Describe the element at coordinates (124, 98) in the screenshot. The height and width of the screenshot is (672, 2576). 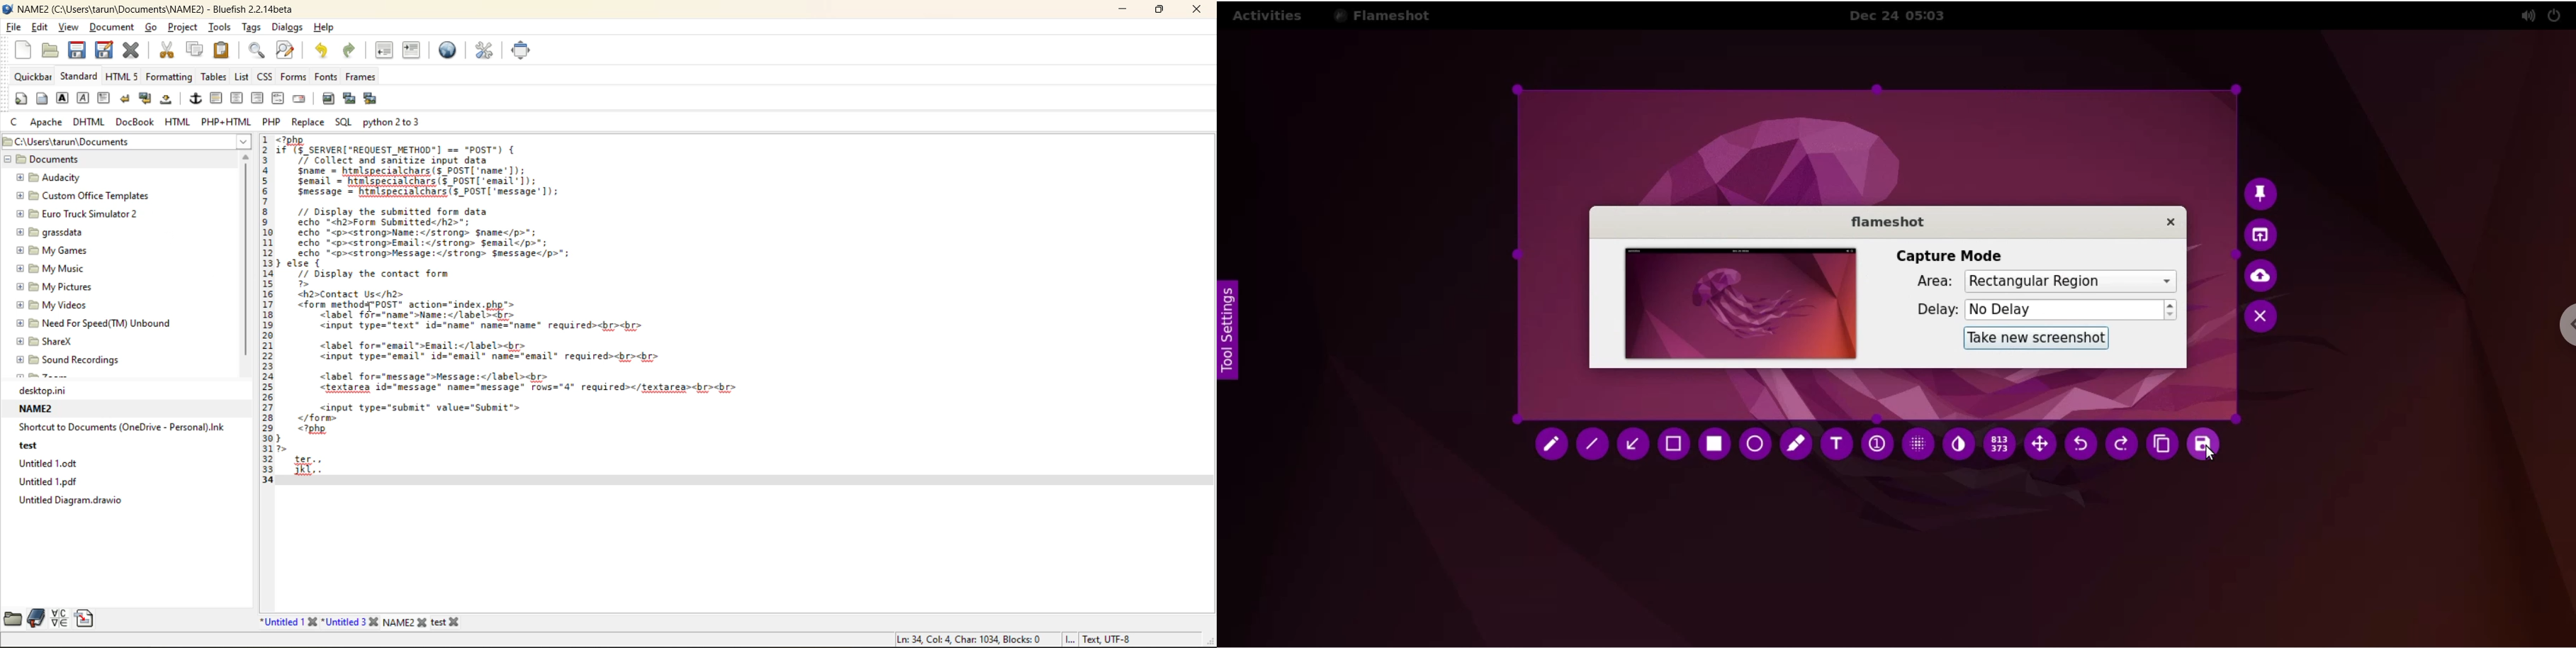
I see `break` at that location.